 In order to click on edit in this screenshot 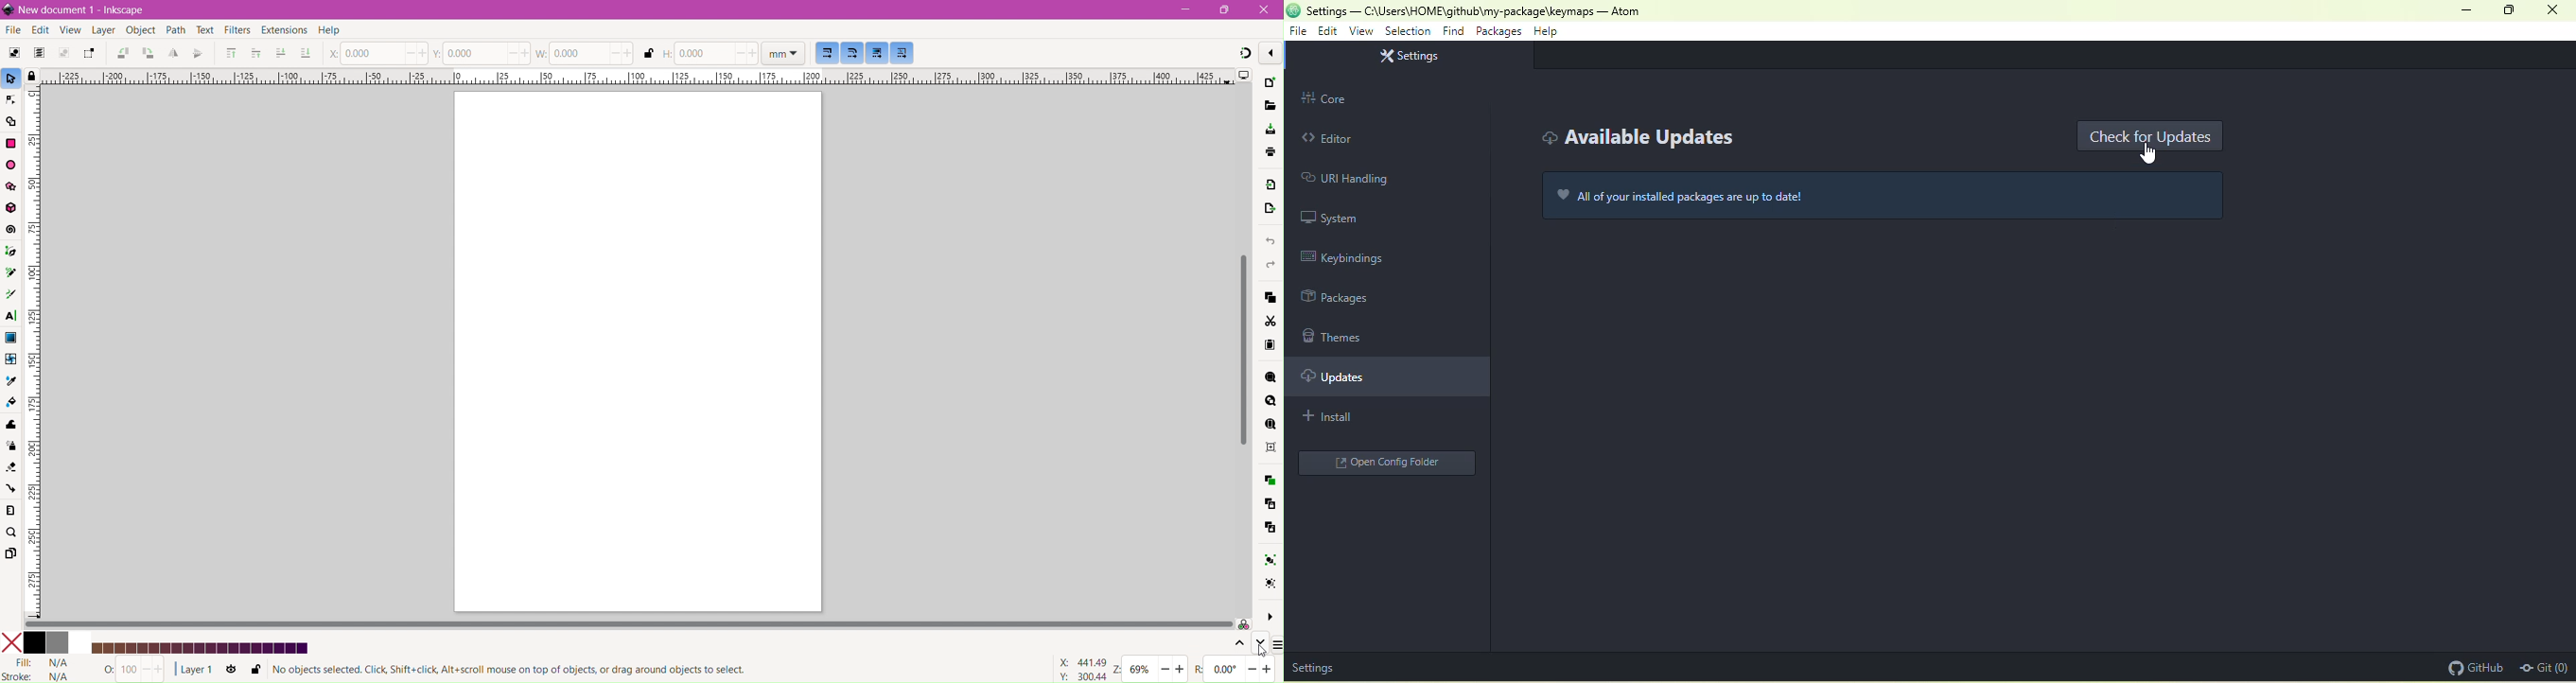, I will do `click(1327, 31)`.